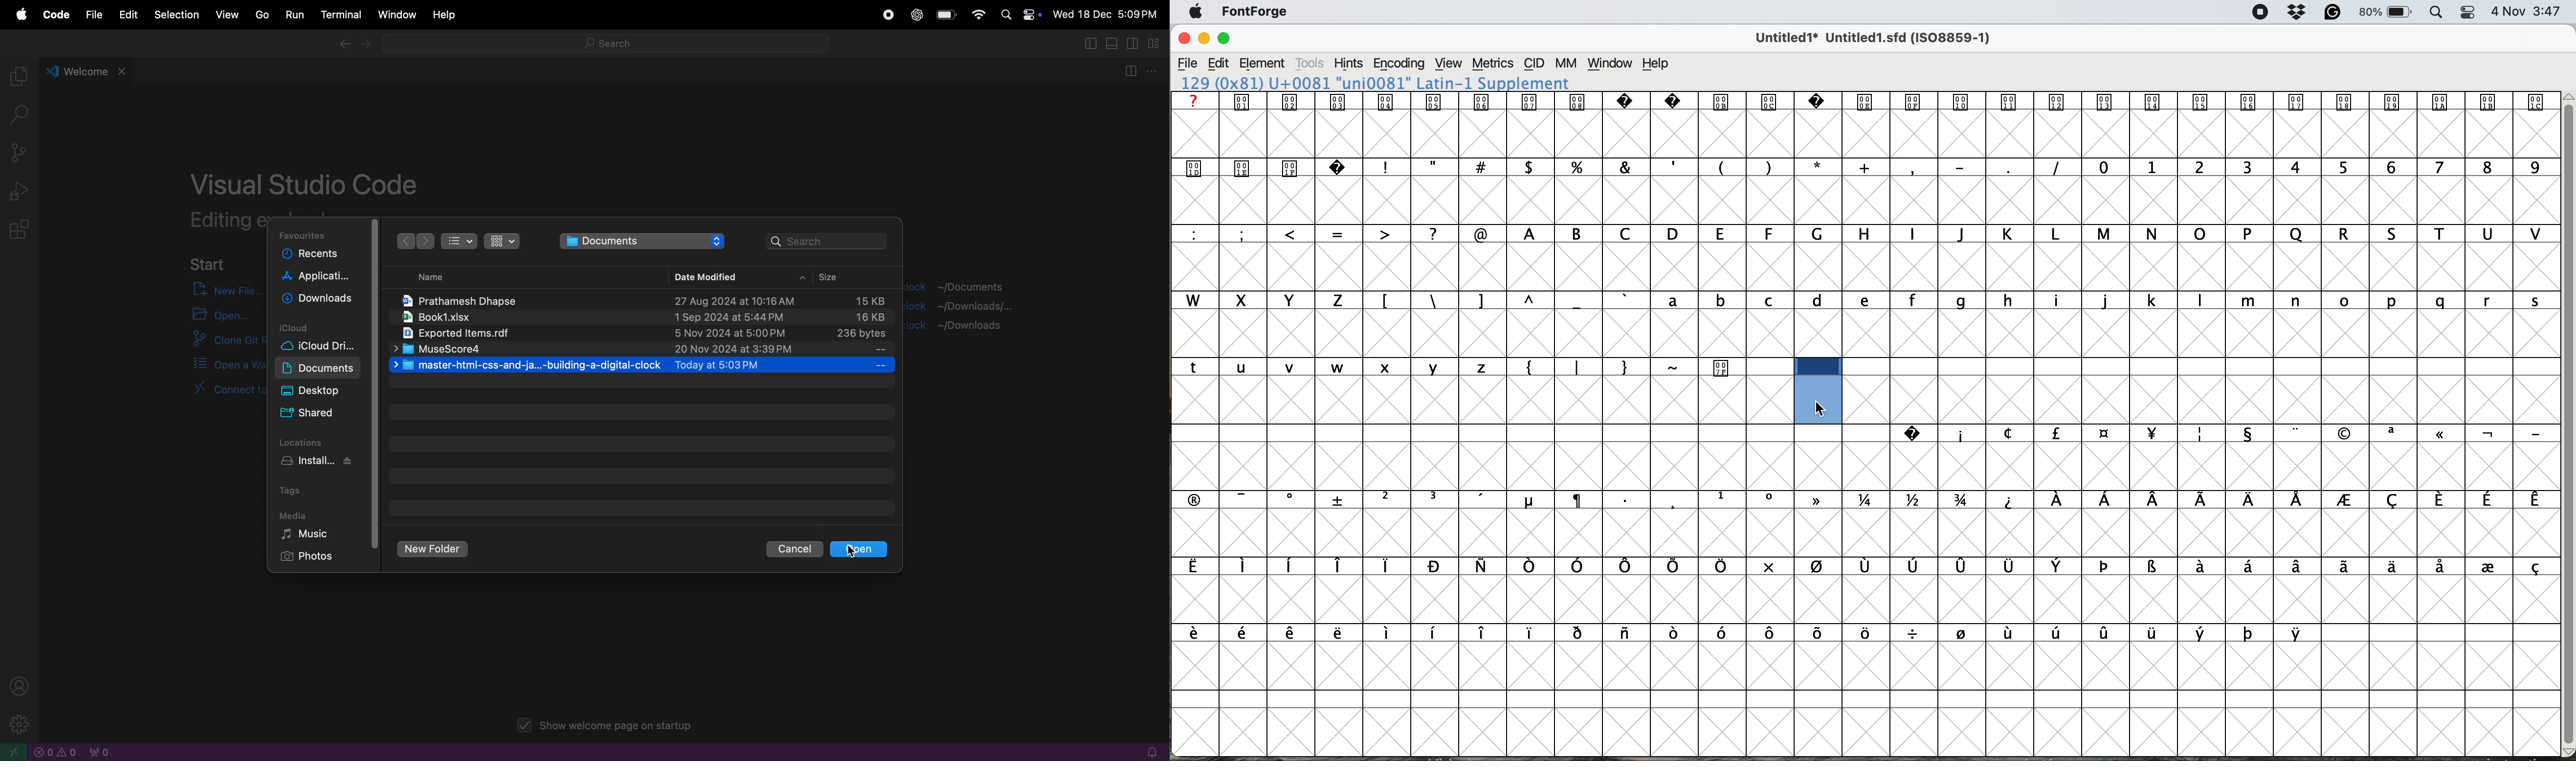 The image size is (2576, 784). I want to click on run and debug, so click(20, 191).